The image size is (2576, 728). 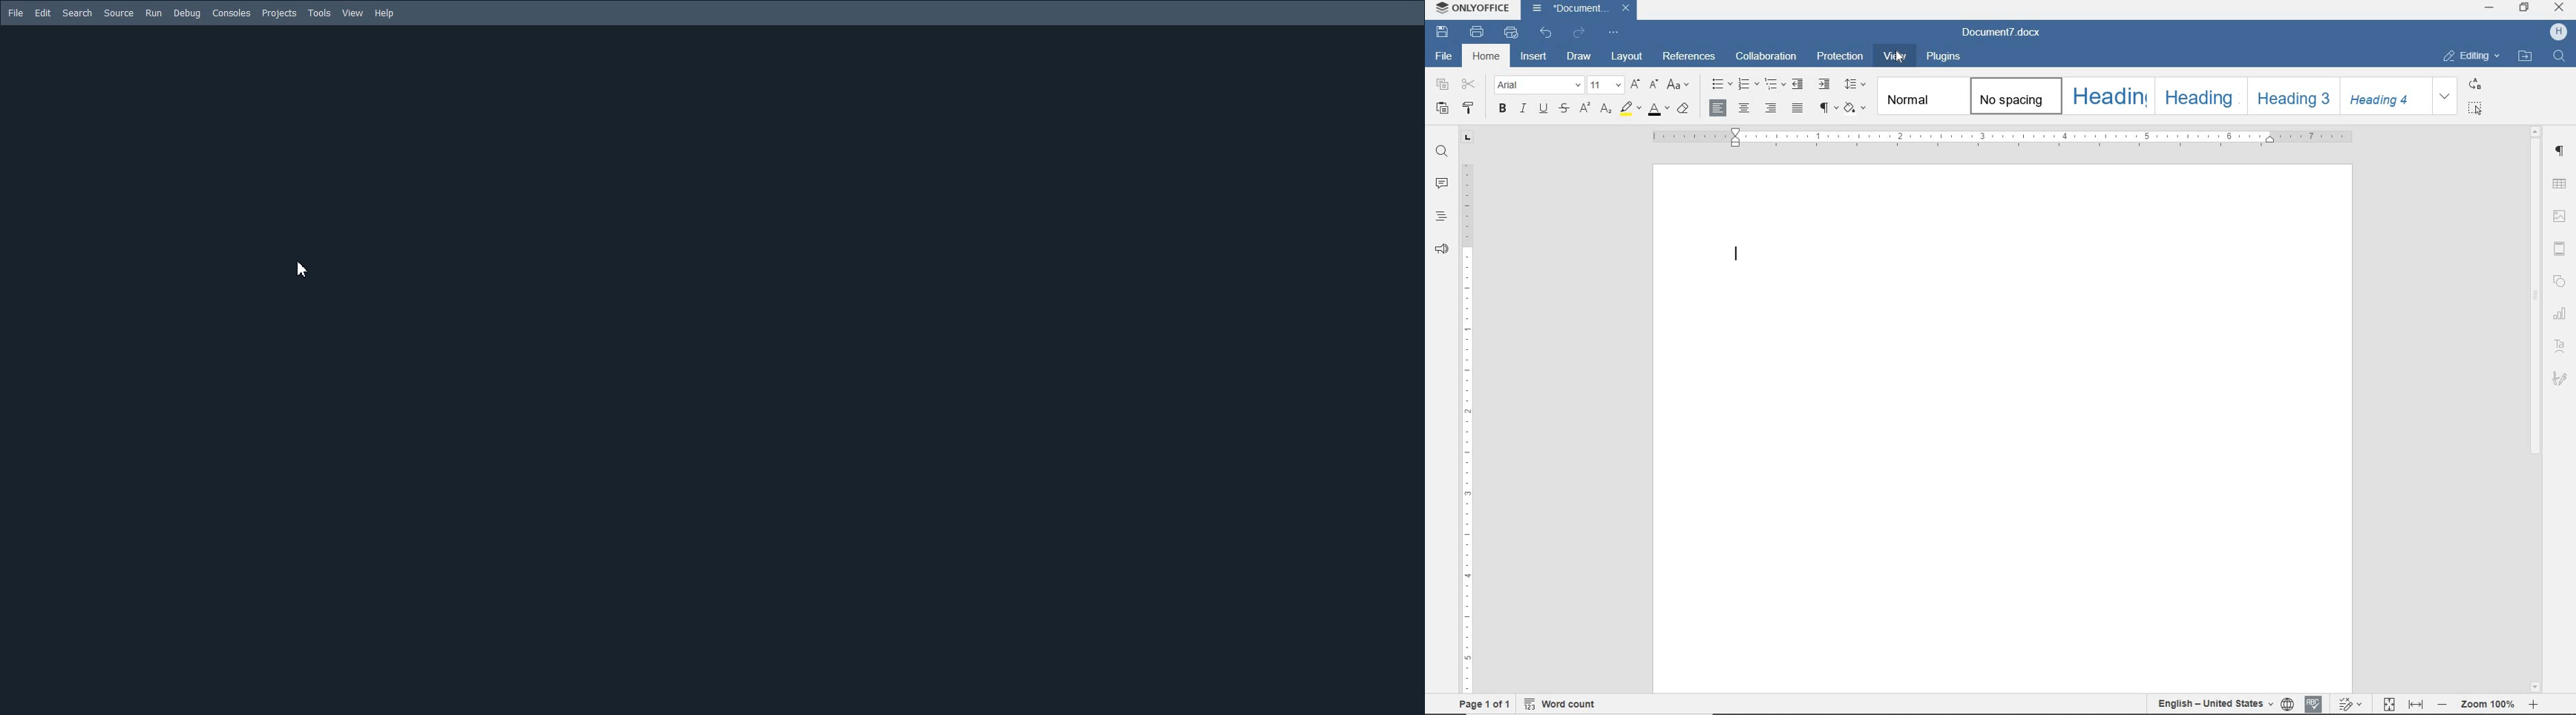 I want to click on ALIGN RIGHT, so click(x=1719, y=108).